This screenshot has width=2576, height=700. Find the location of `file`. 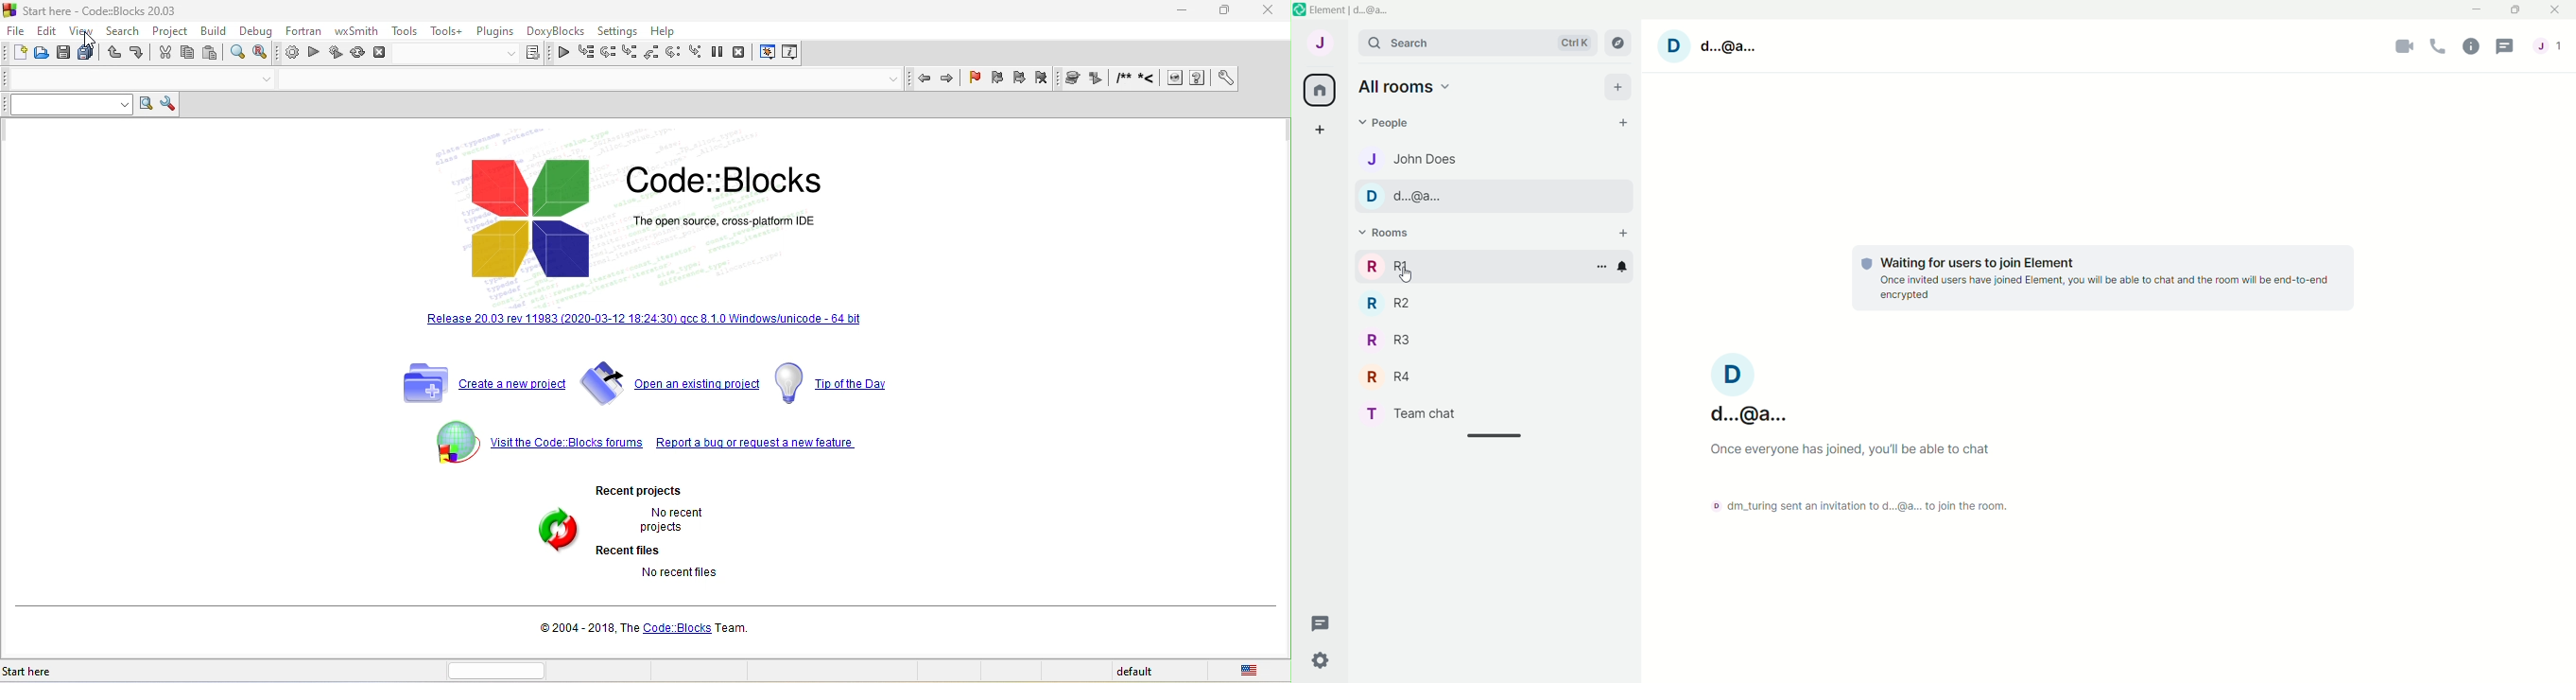

file is located at coordinates (18, 29).